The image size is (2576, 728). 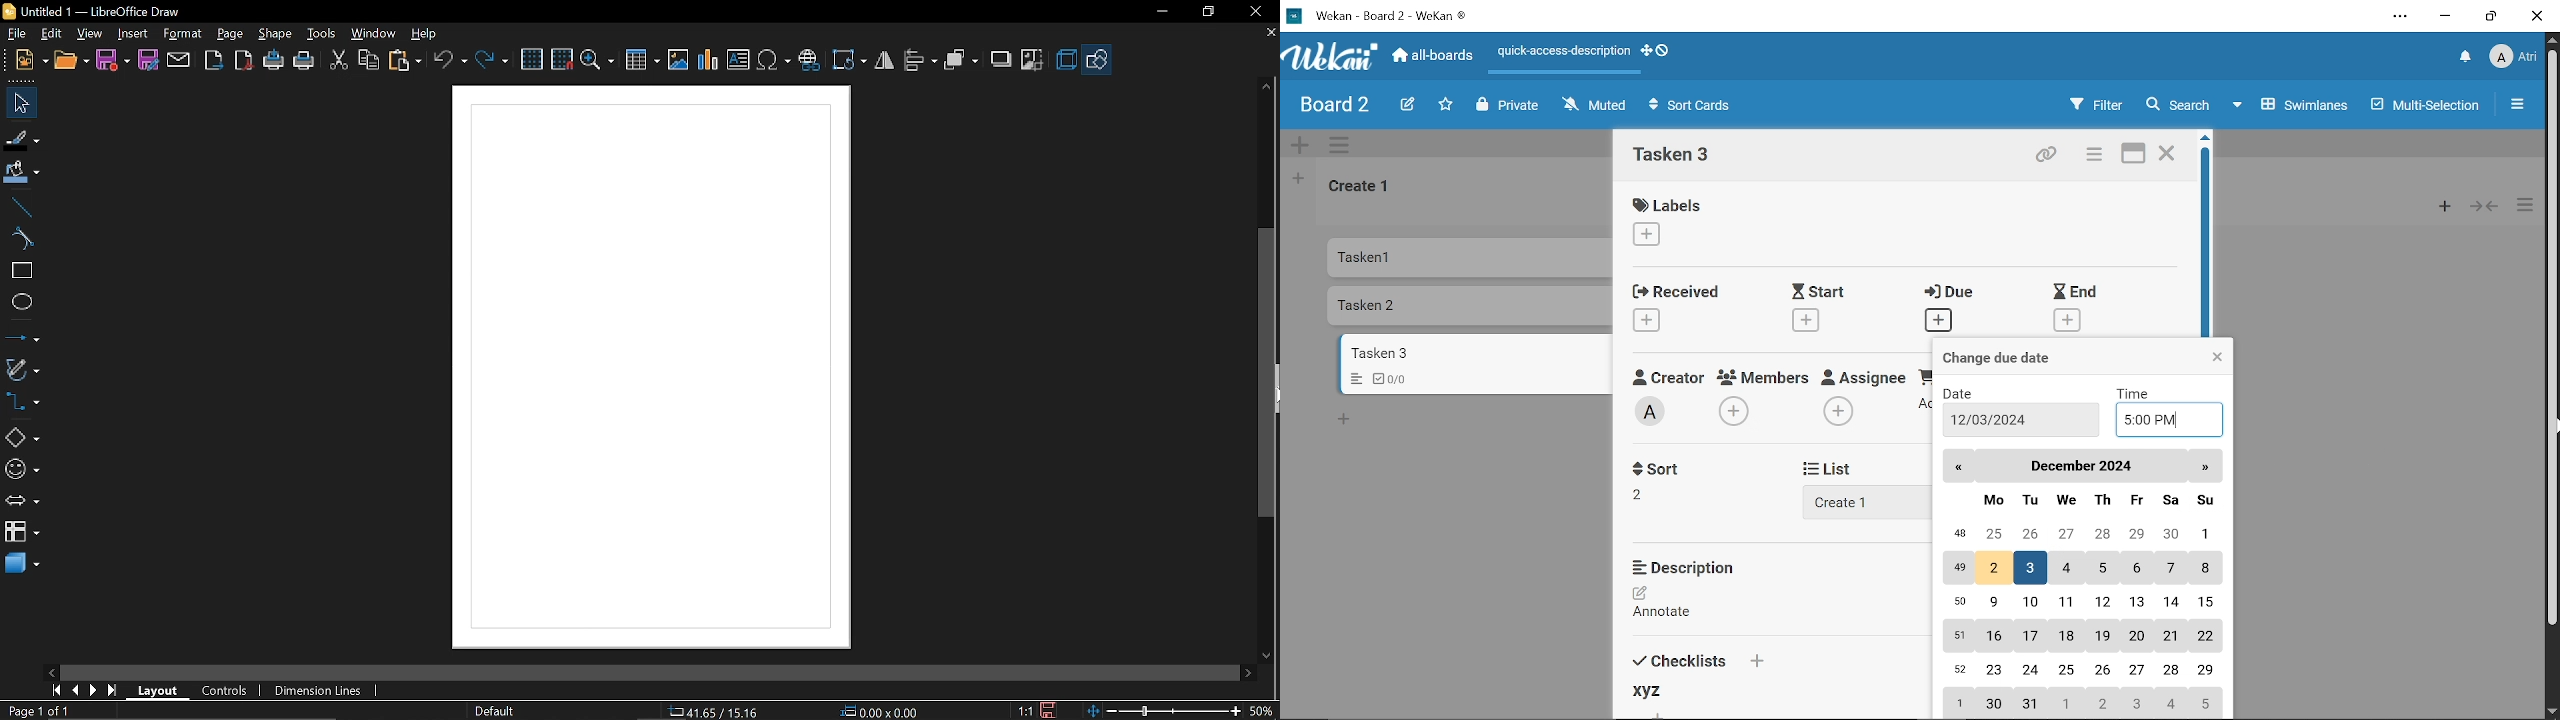 What do you see at coordinates (180, 61) in the screenshot?
I see `attach` at bounding box center [180, 61].